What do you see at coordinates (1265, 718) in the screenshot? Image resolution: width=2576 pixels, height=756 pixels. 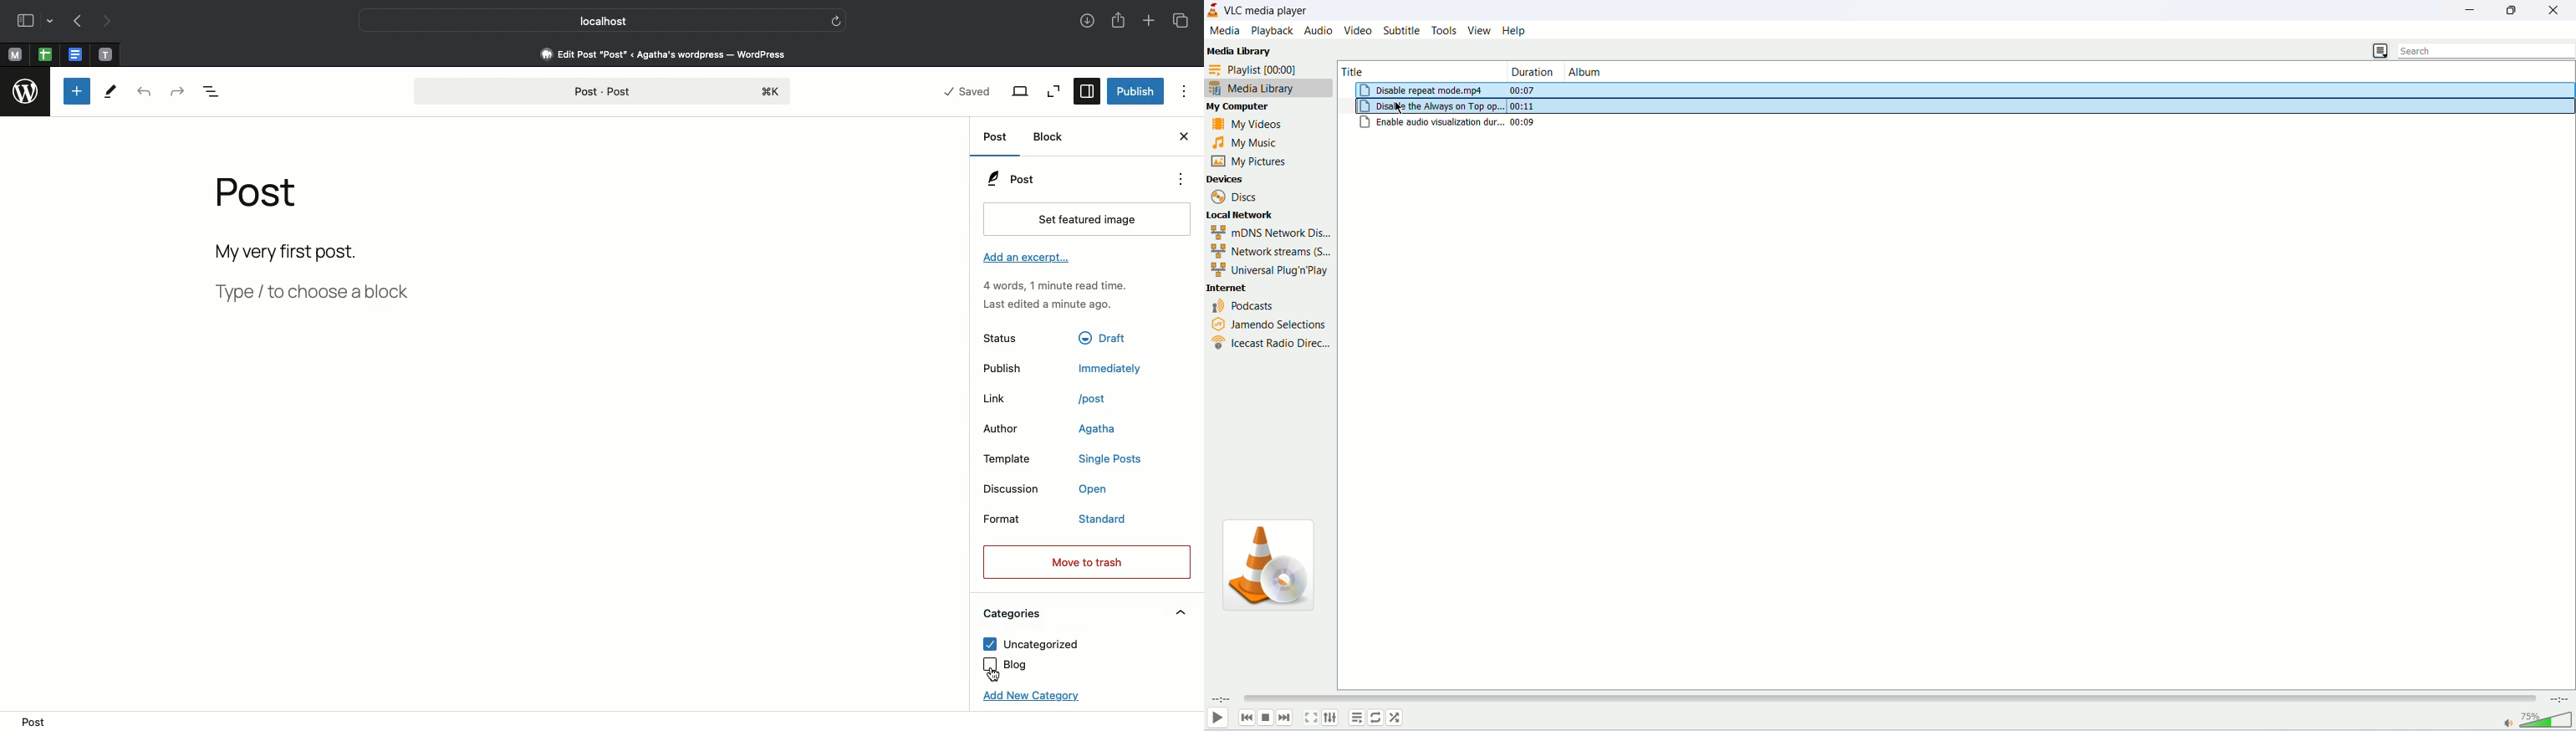 I see `stop` at bounding box center [1265, 718].